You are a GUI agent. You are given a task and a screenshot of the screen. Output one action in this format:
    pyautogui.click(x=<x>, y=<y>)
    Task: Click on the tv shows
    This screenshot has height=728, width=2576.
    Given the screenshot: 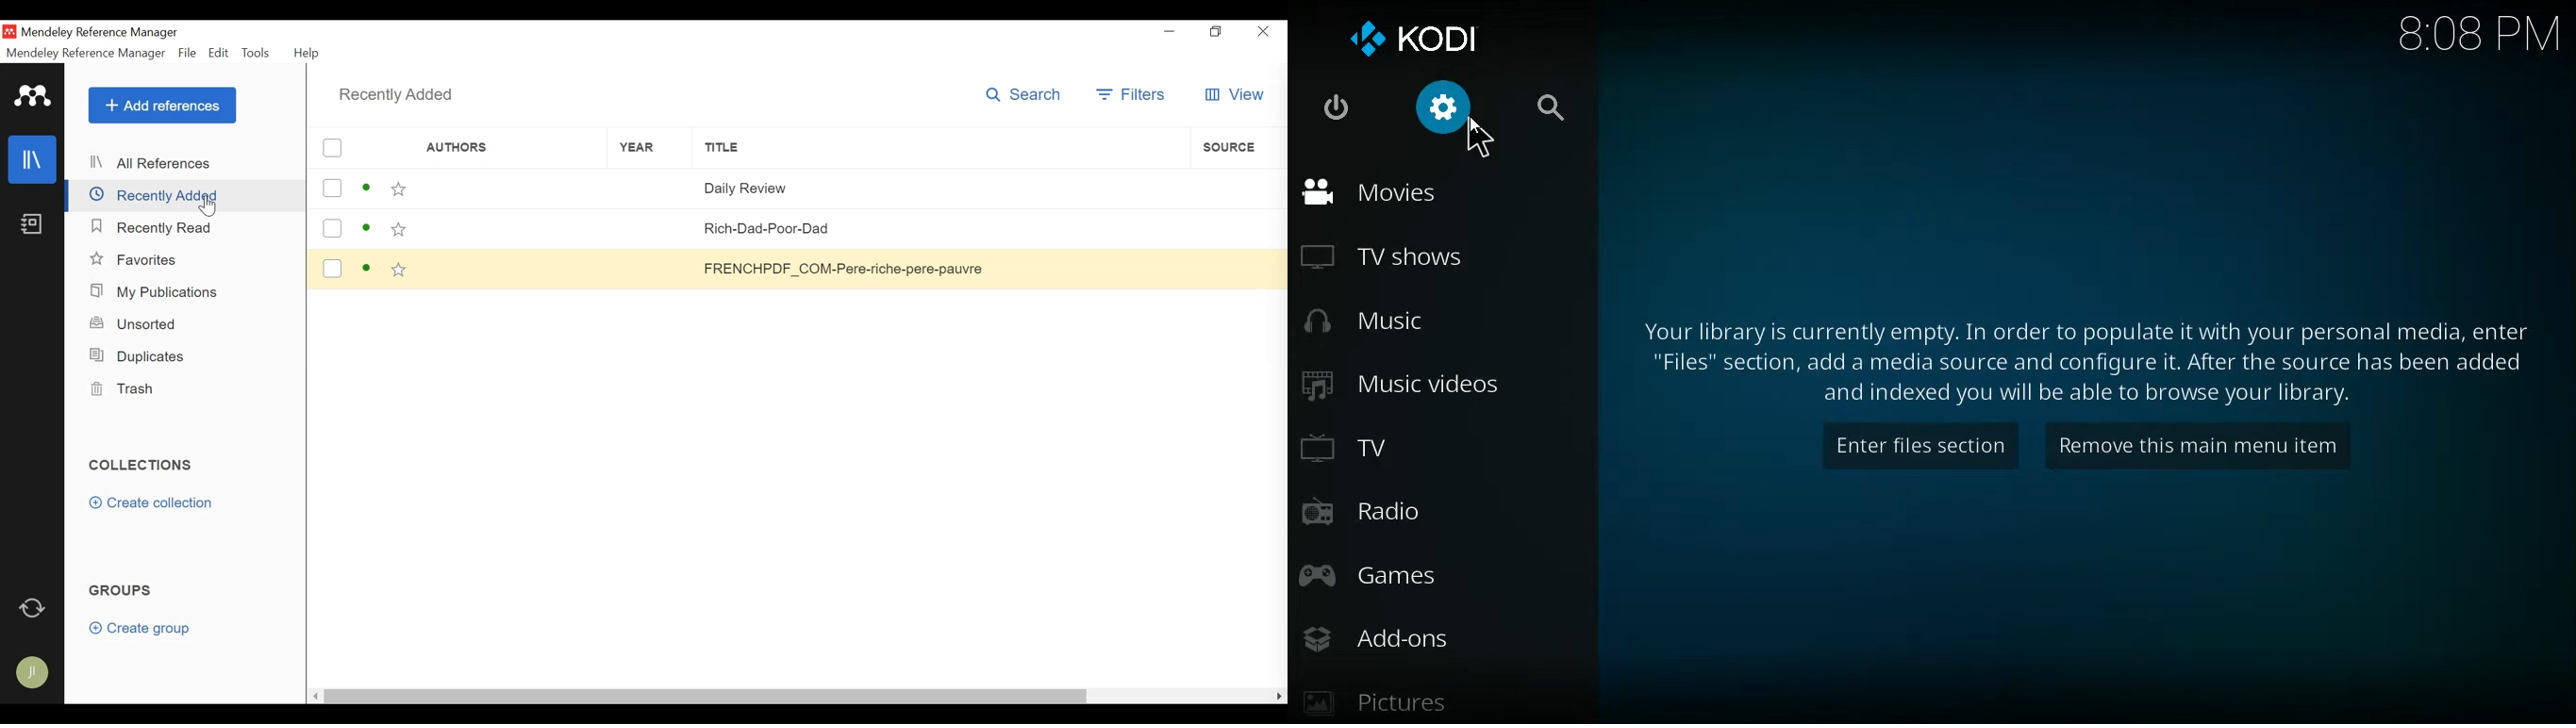 What is the action you would take?
    pyautogui.click(x=1387, y=254)
    